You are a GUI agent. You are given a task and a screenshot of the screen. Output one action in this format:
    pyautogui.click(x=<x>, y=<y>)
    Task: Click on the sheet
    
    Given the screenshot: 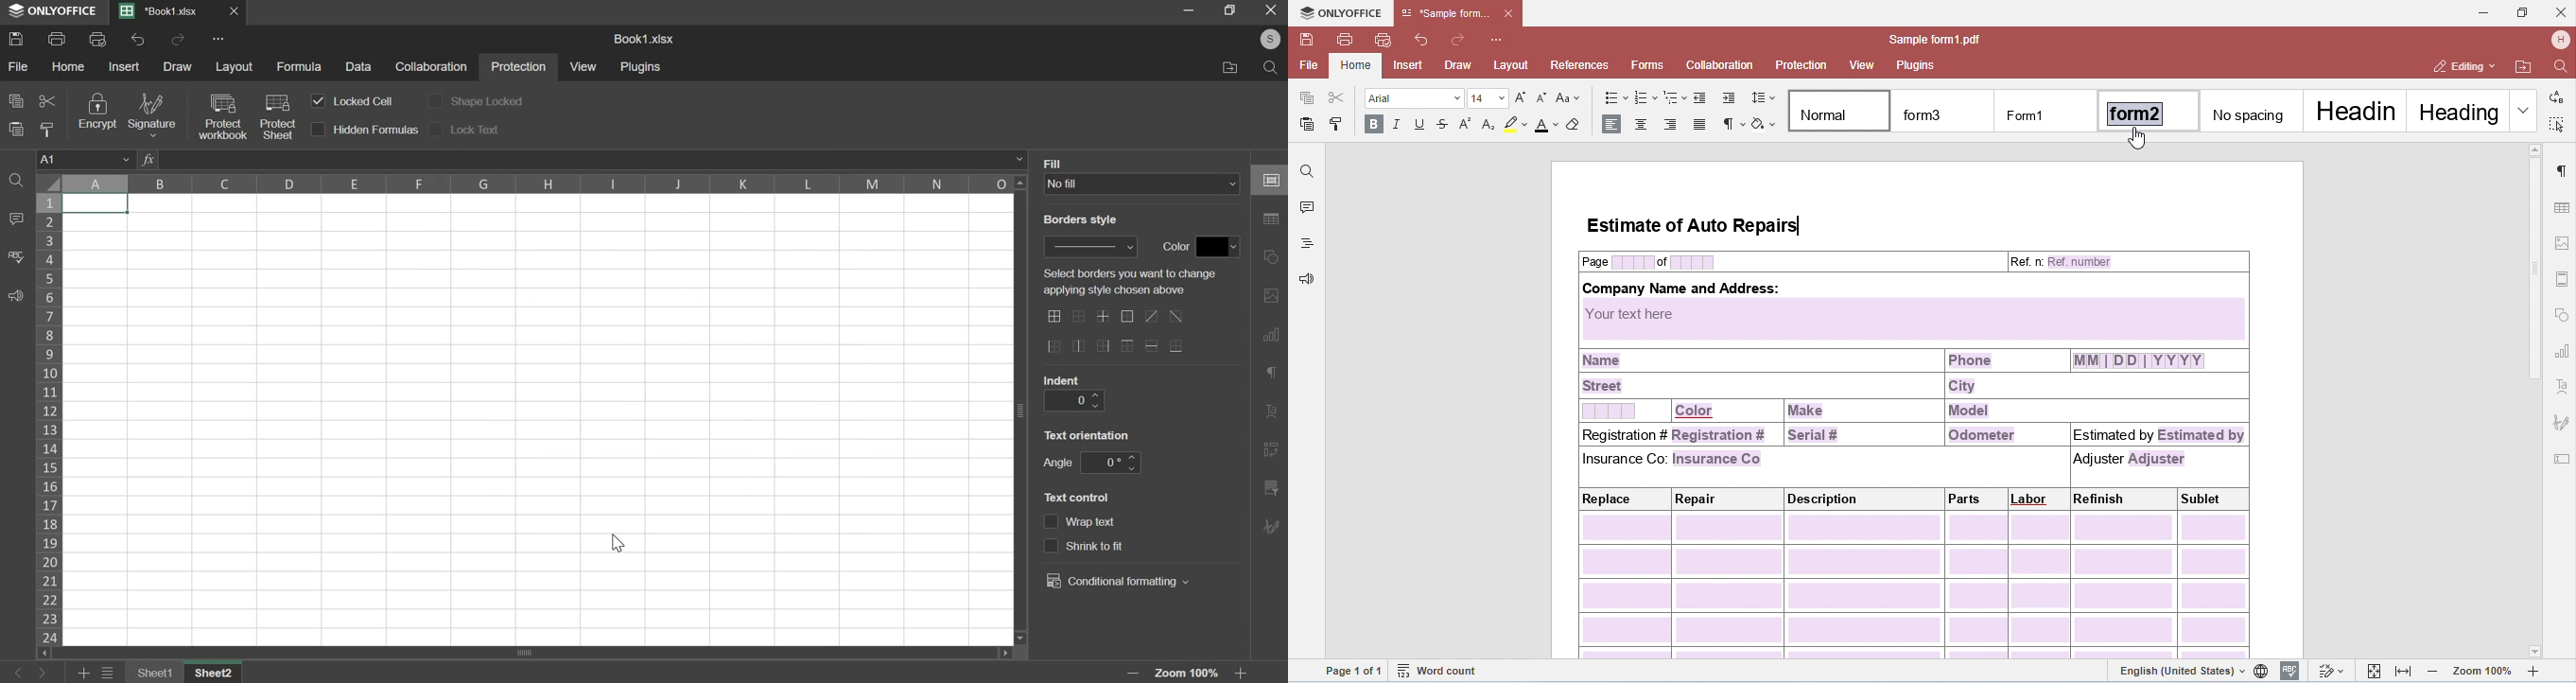 What is the action you would take?
    pyautogui.click(x=157, y=672)
    